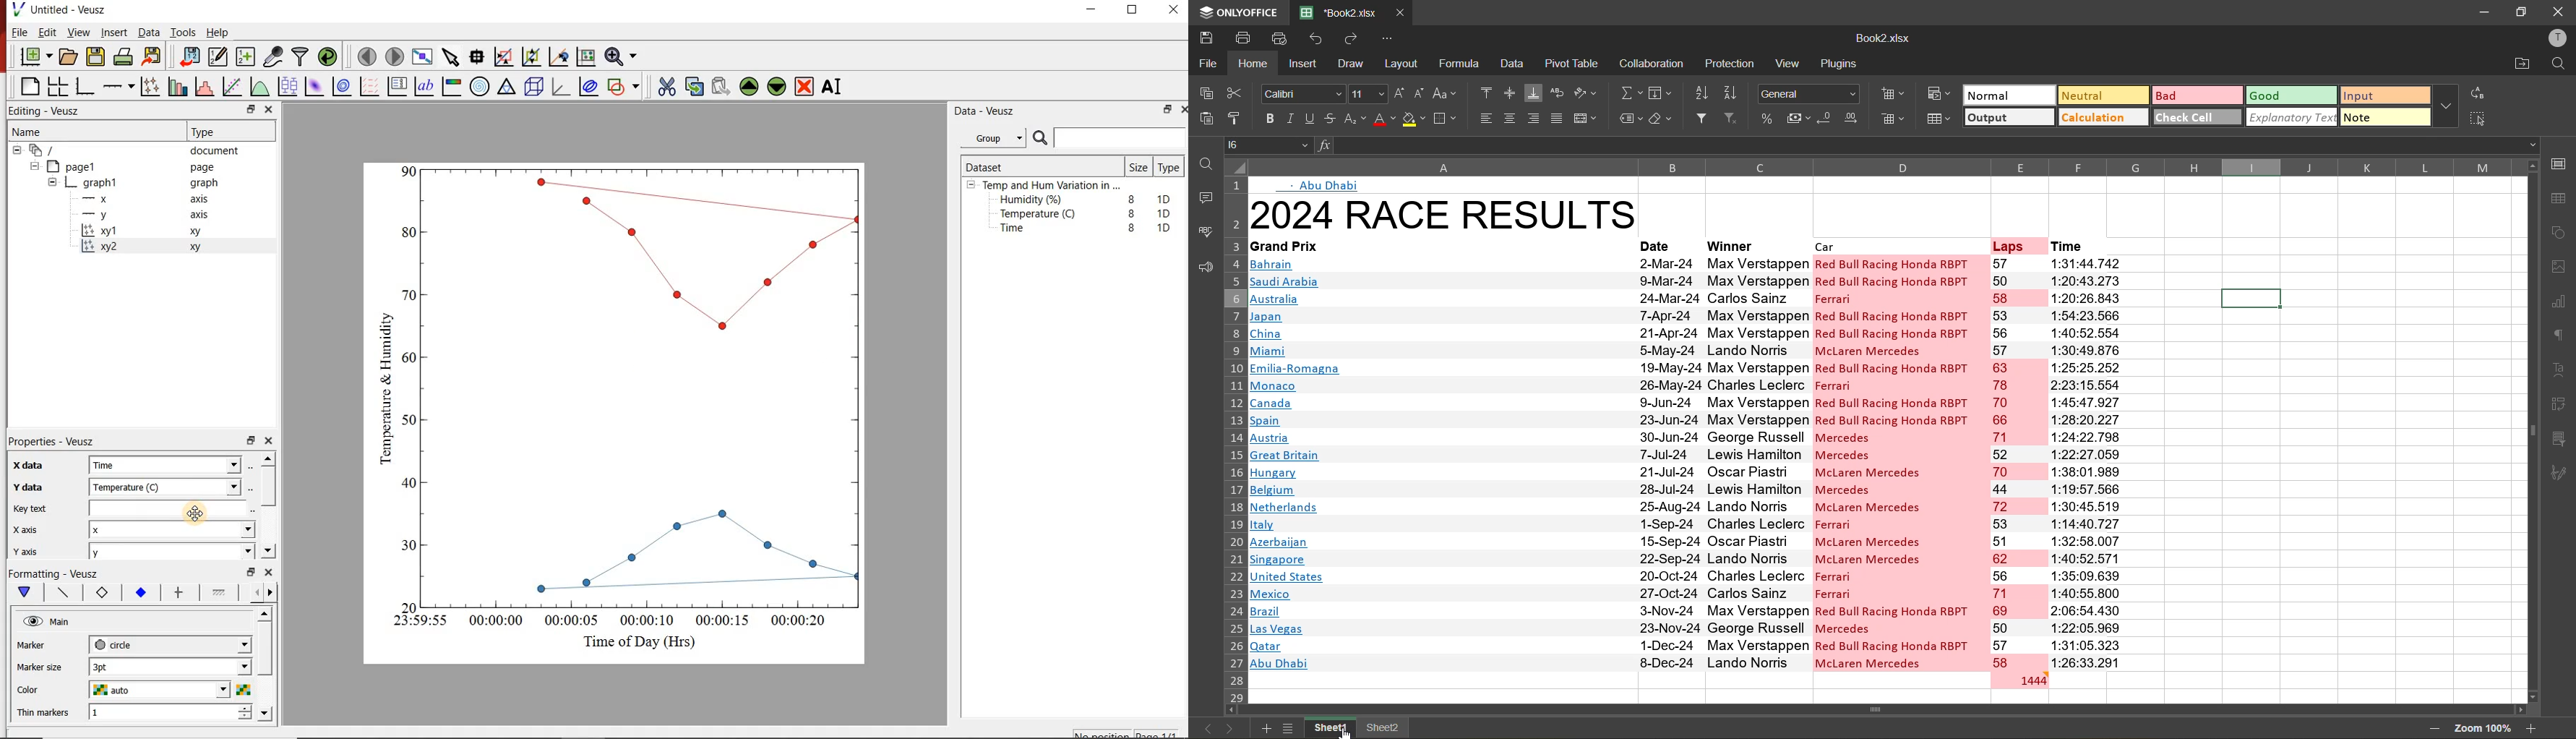 The height and width of the screenshot is (756, 2576). I want to click on sheet2, so click(1384, 727).